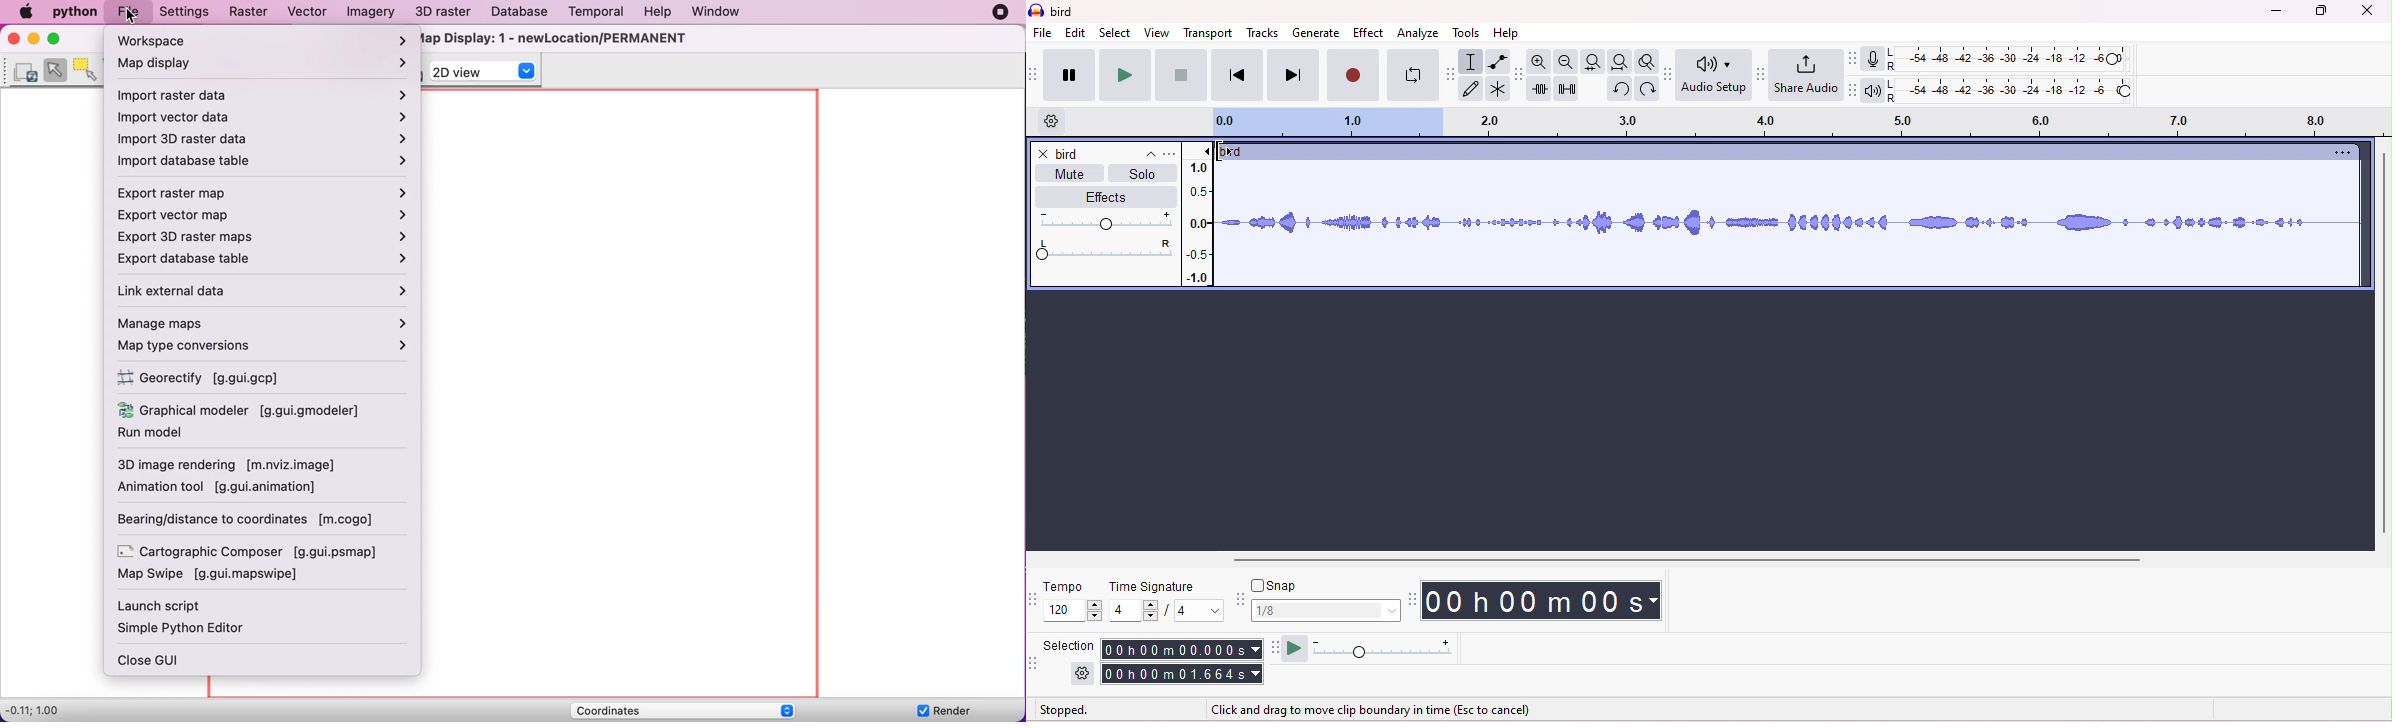  What do you see at coordinates (1157, 32) in the screenshot?
I see `view` at bounding box center [1157, 32].